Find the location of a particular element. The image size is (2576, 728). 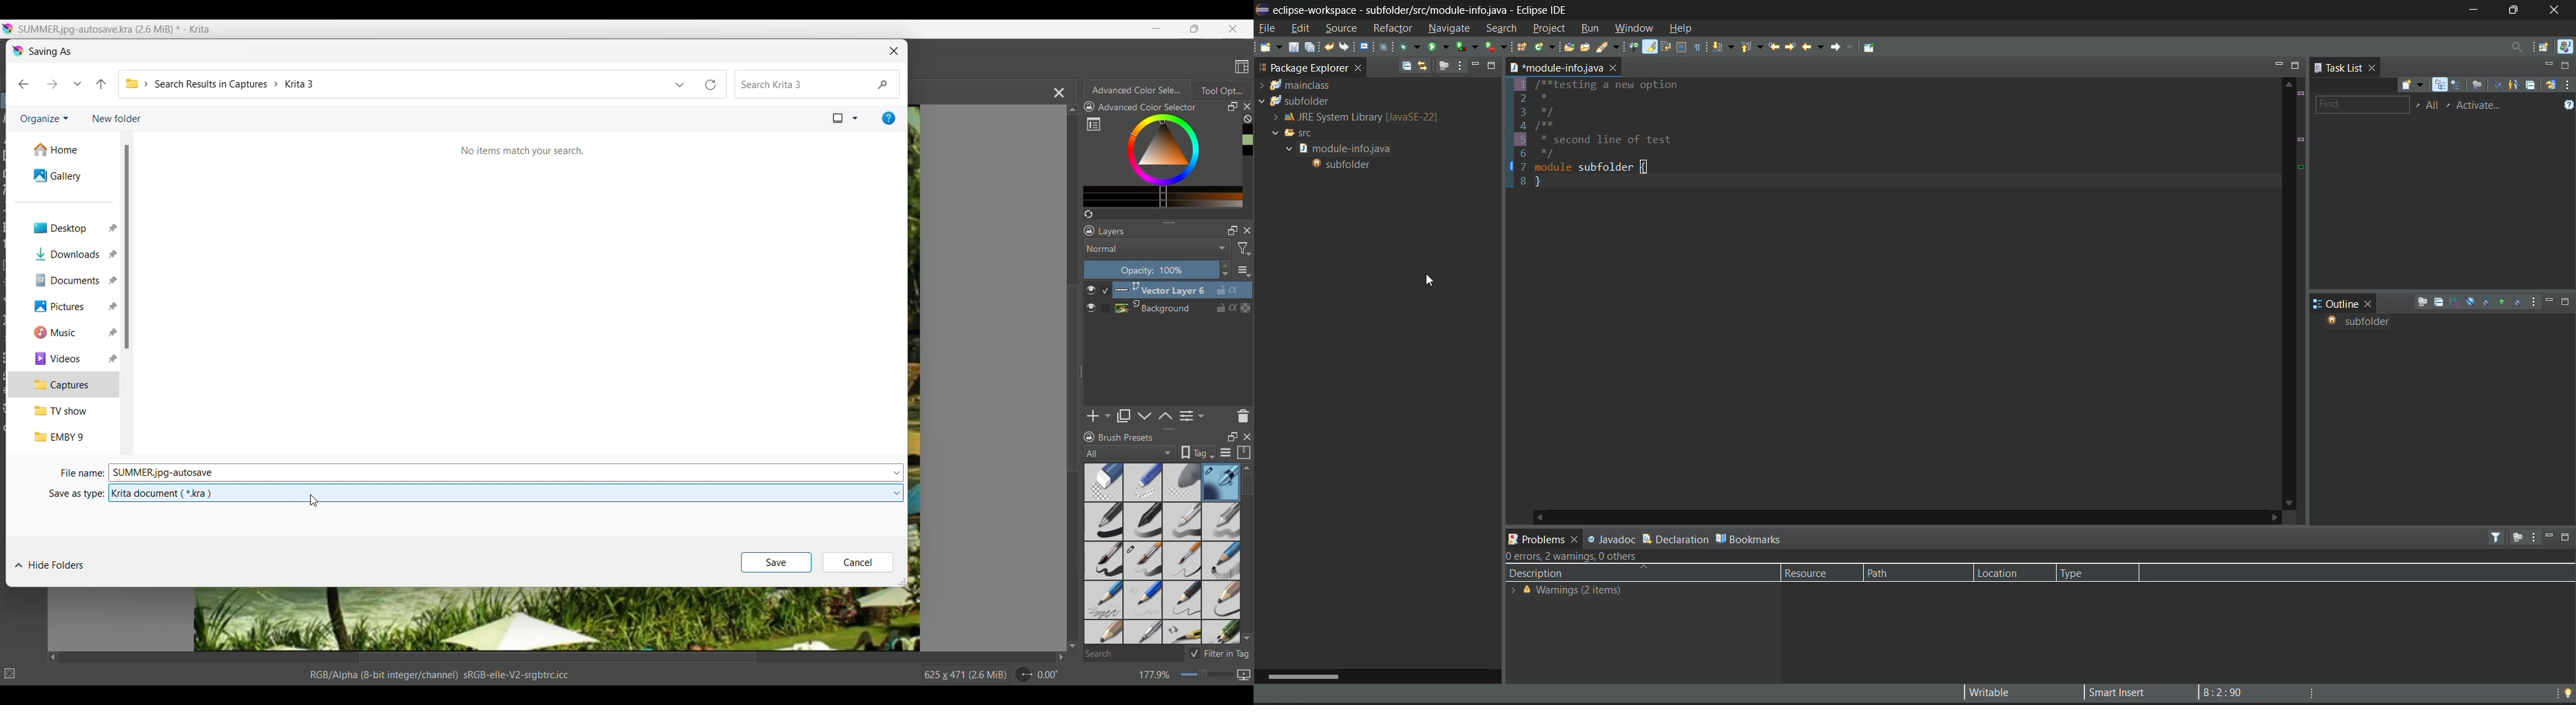

List file name options is located at coordinates (897, 473).